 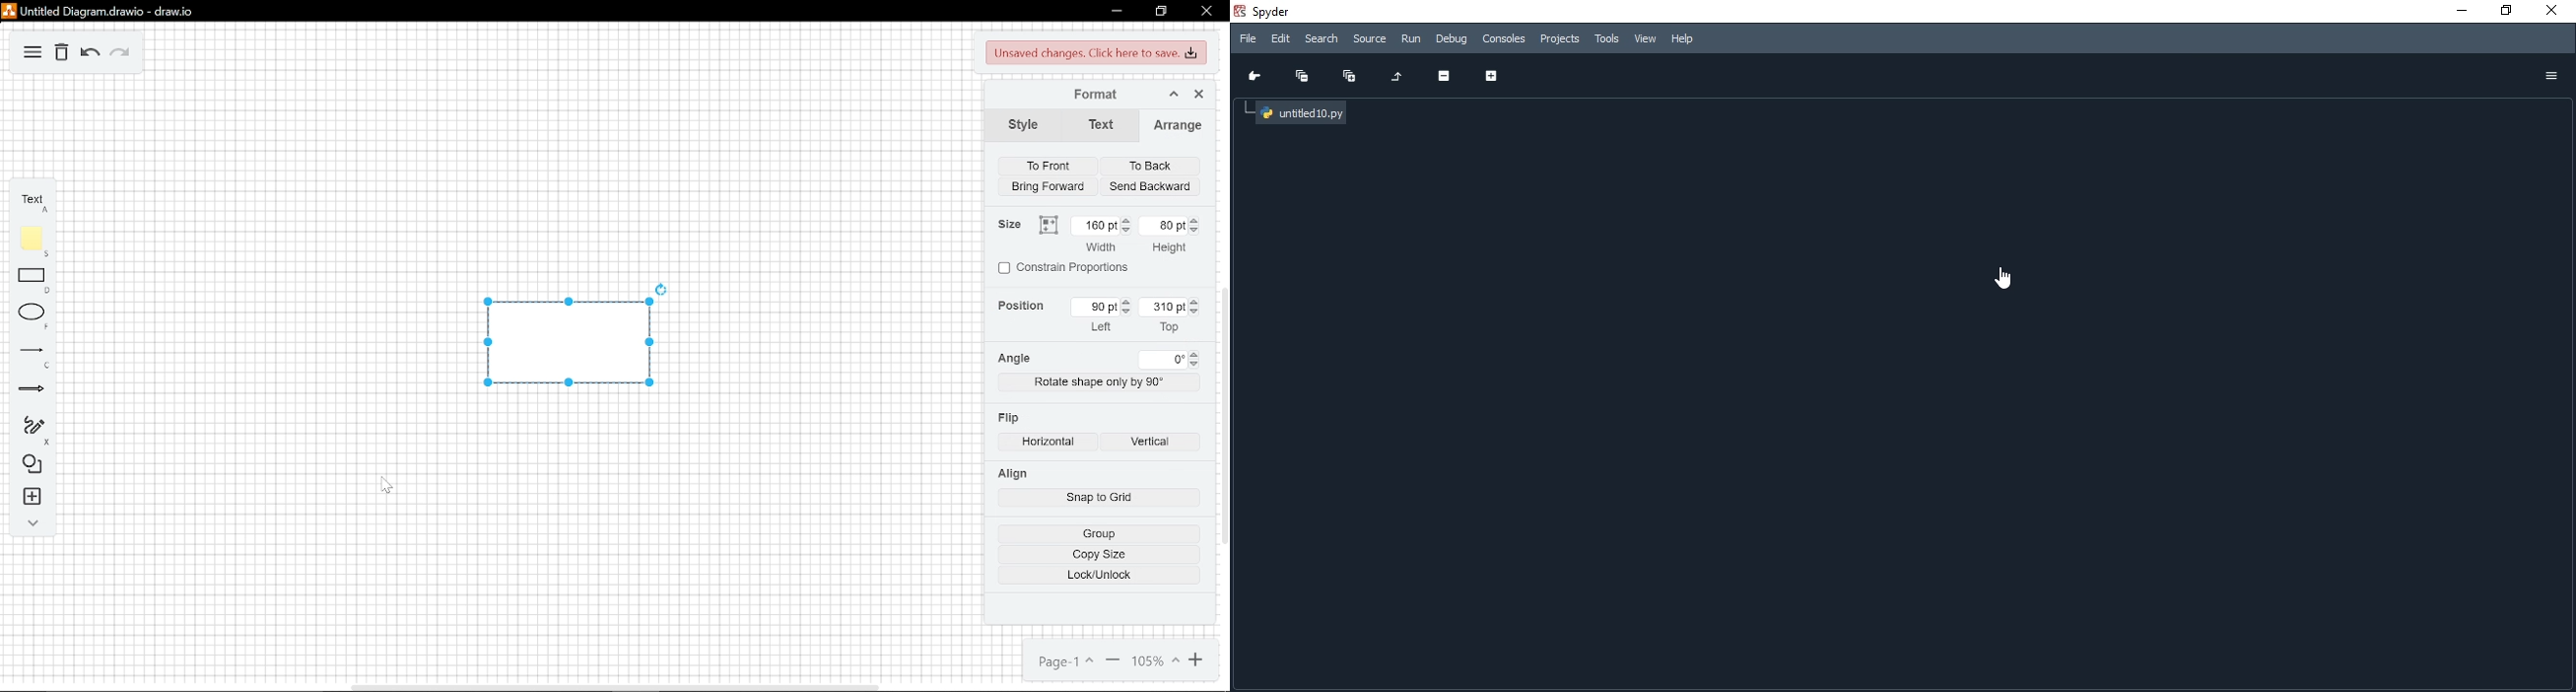 I want to click on spyder Desktop Ion, so click(x=1265, y=10).